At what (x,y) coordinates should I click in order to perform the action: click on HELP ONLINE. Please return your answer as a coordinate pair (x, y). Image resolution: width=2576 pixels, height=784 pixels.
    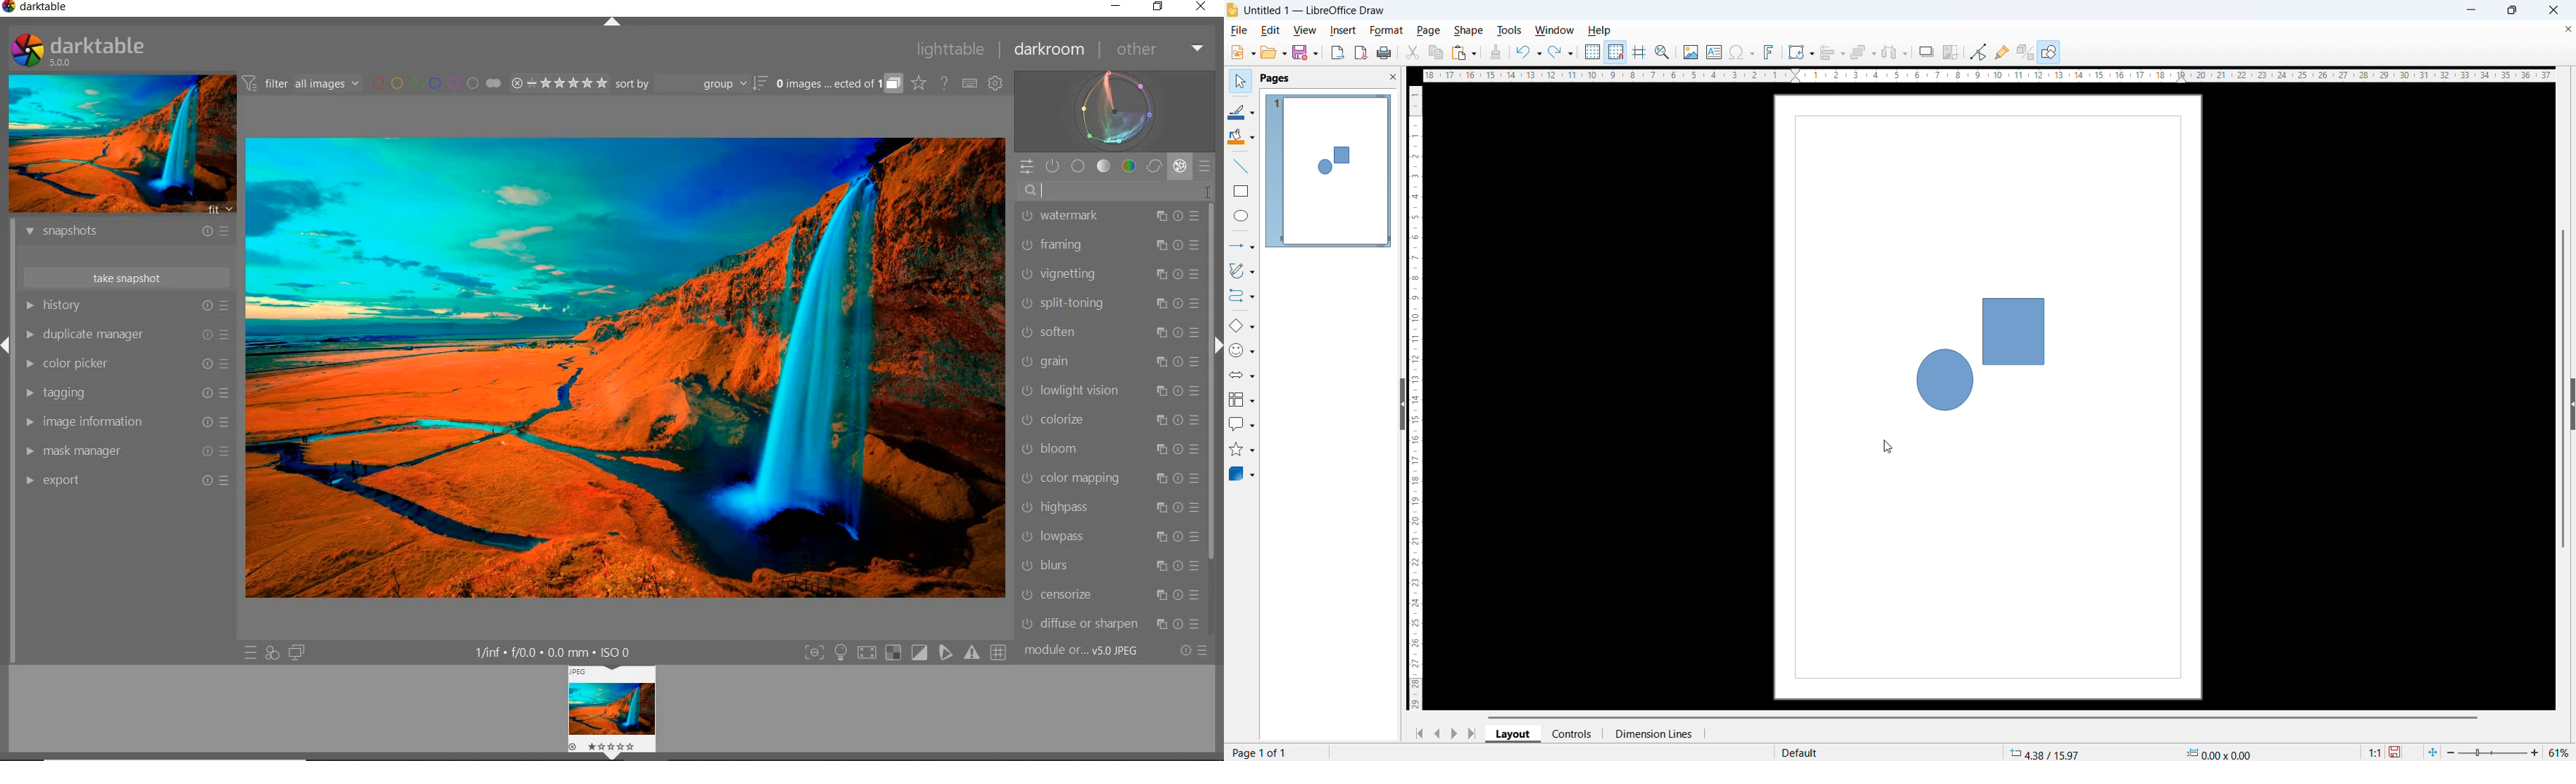
    Looking at the image, I should click on (944, 83).